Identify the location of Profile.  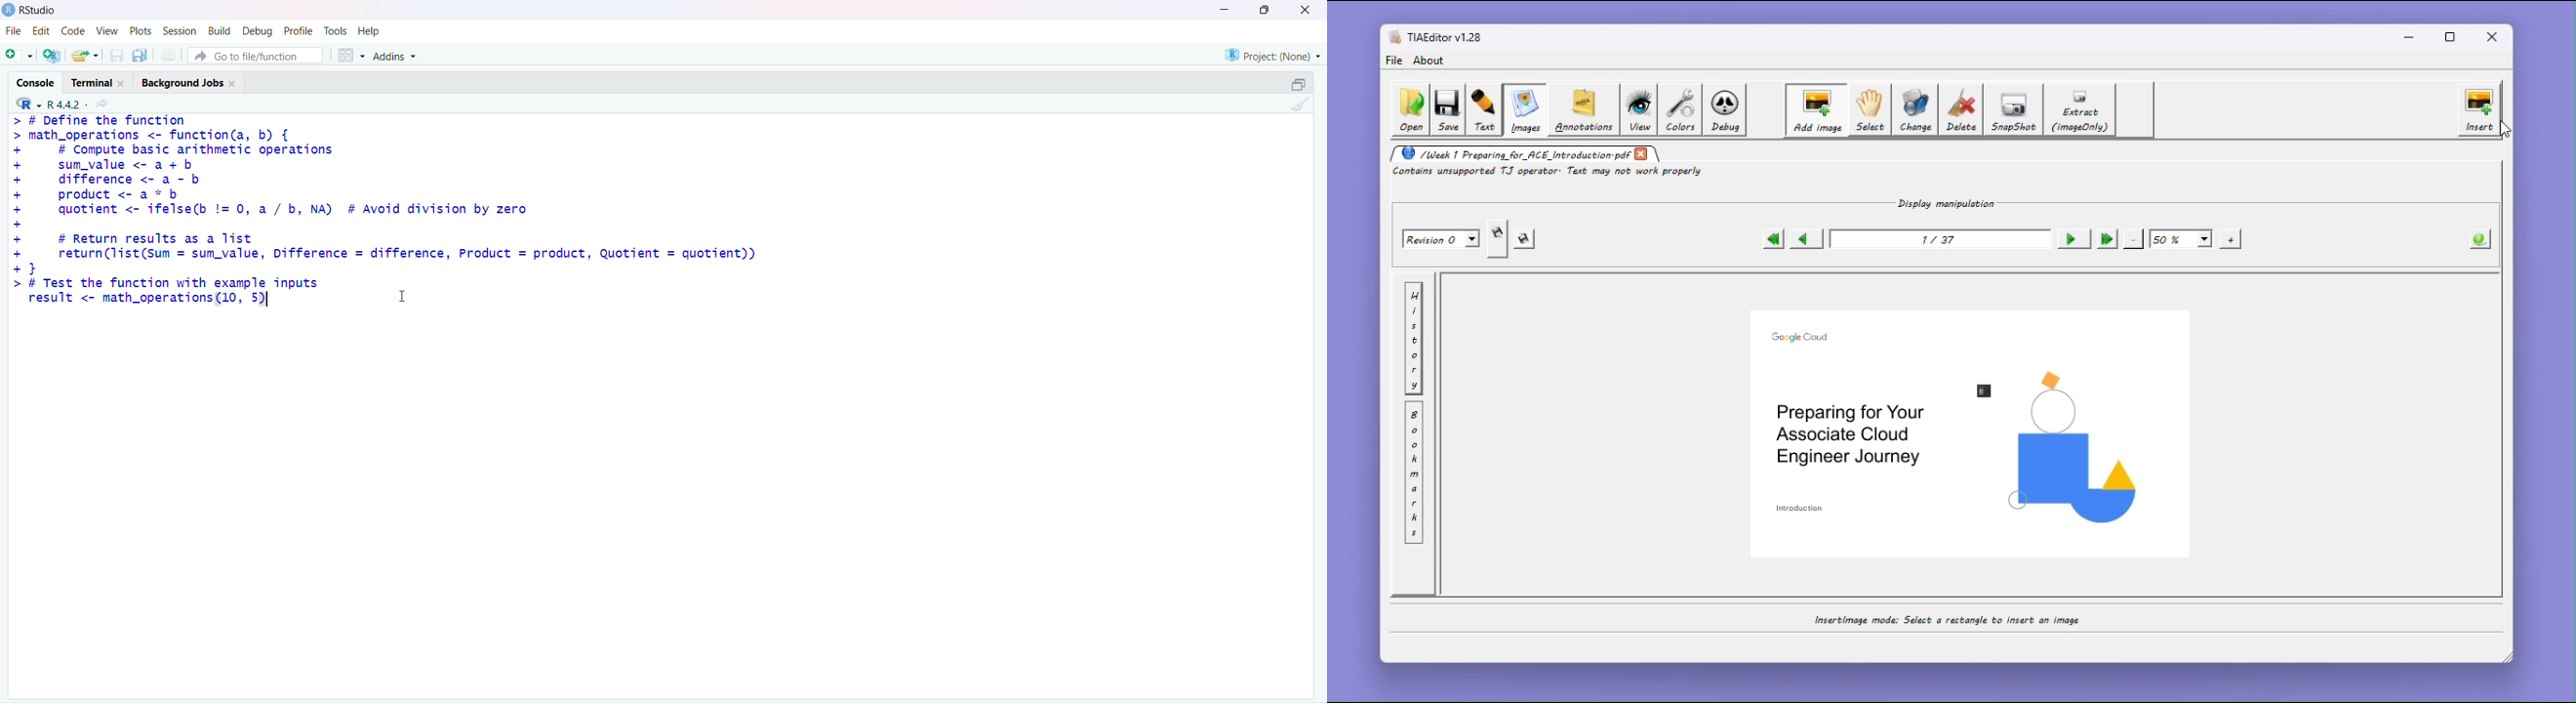
(298, 29).